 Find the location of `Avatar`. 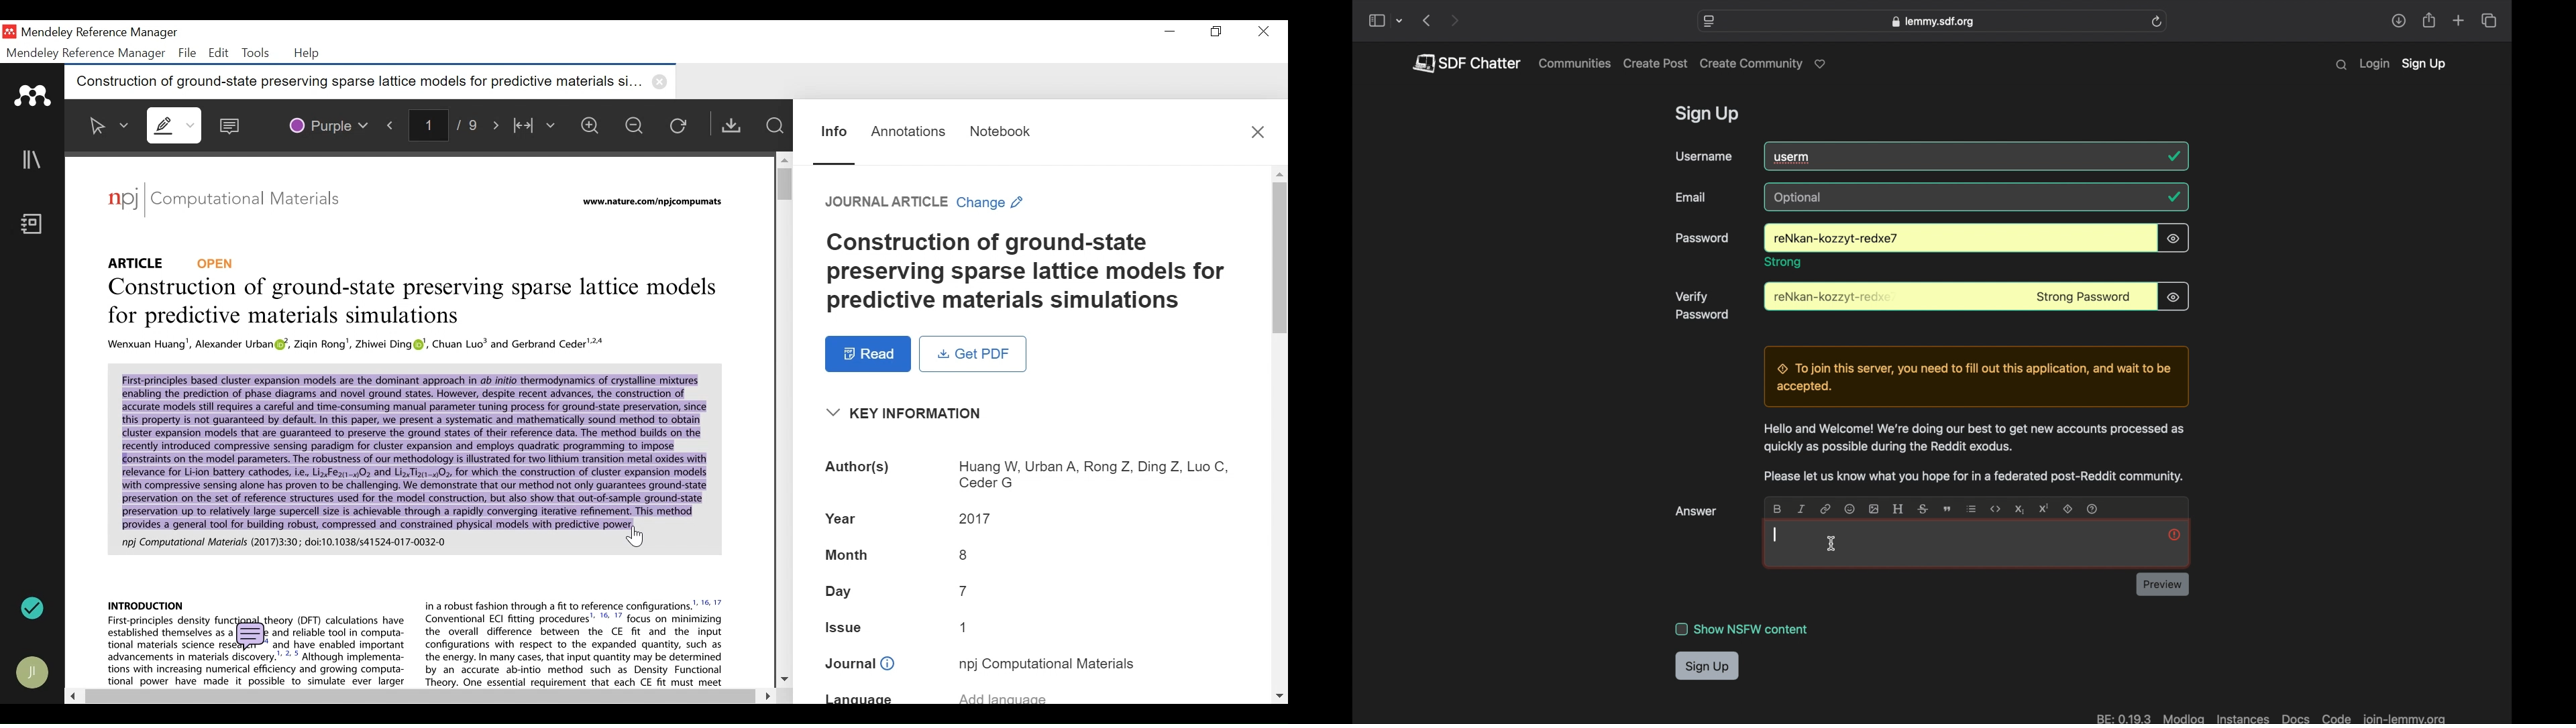

Avatar is located at coordinates (34, 672).